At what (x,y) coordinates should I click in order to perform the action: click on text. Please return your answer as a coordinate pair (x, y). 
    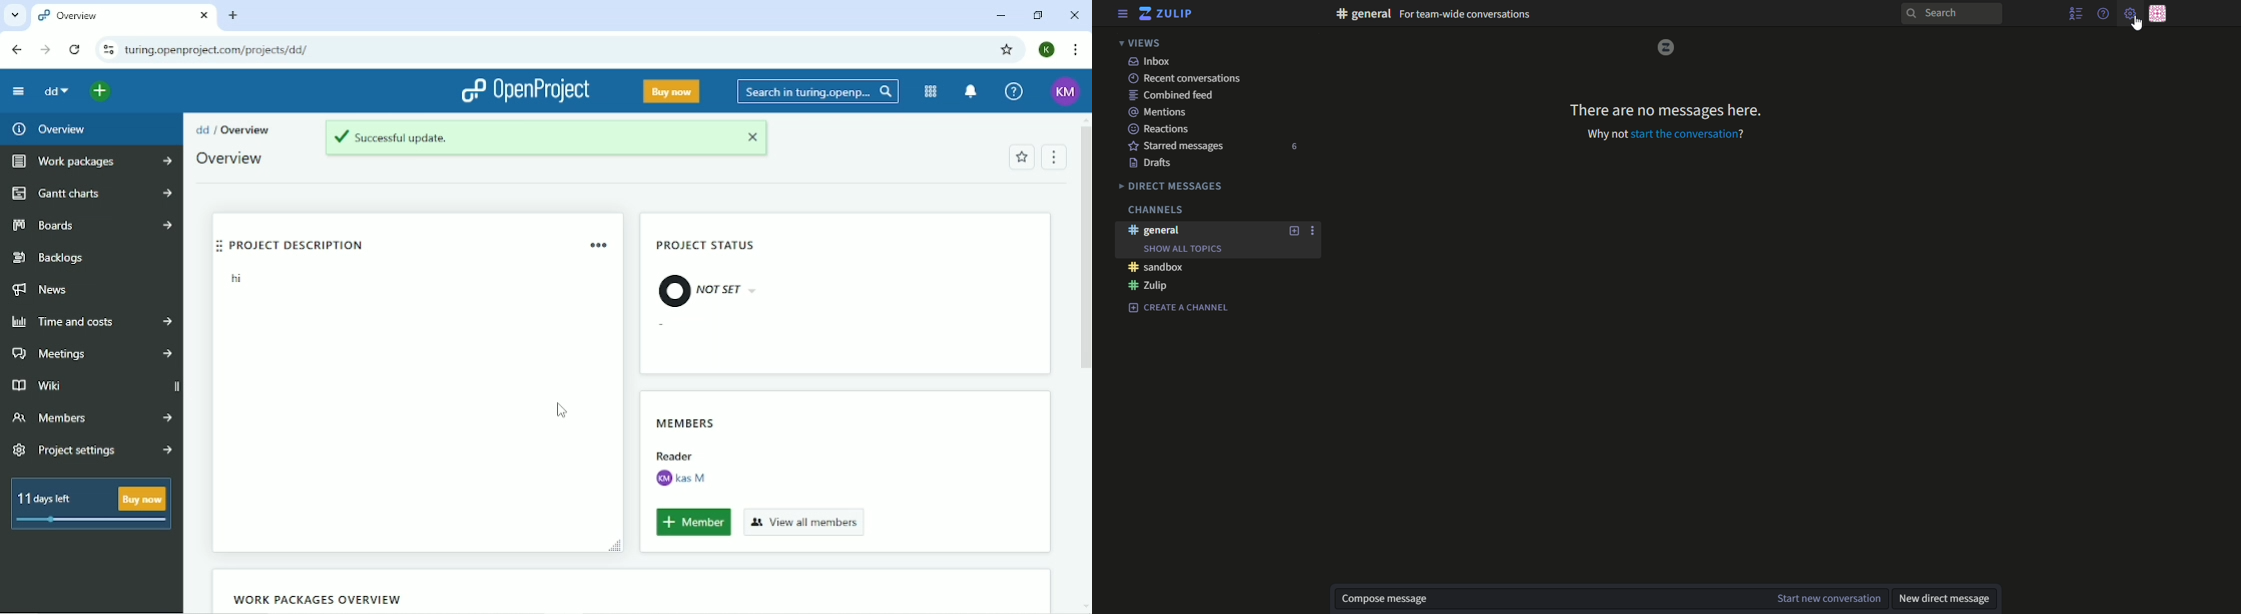
    Looking at the image, I should click on (1151, 61).